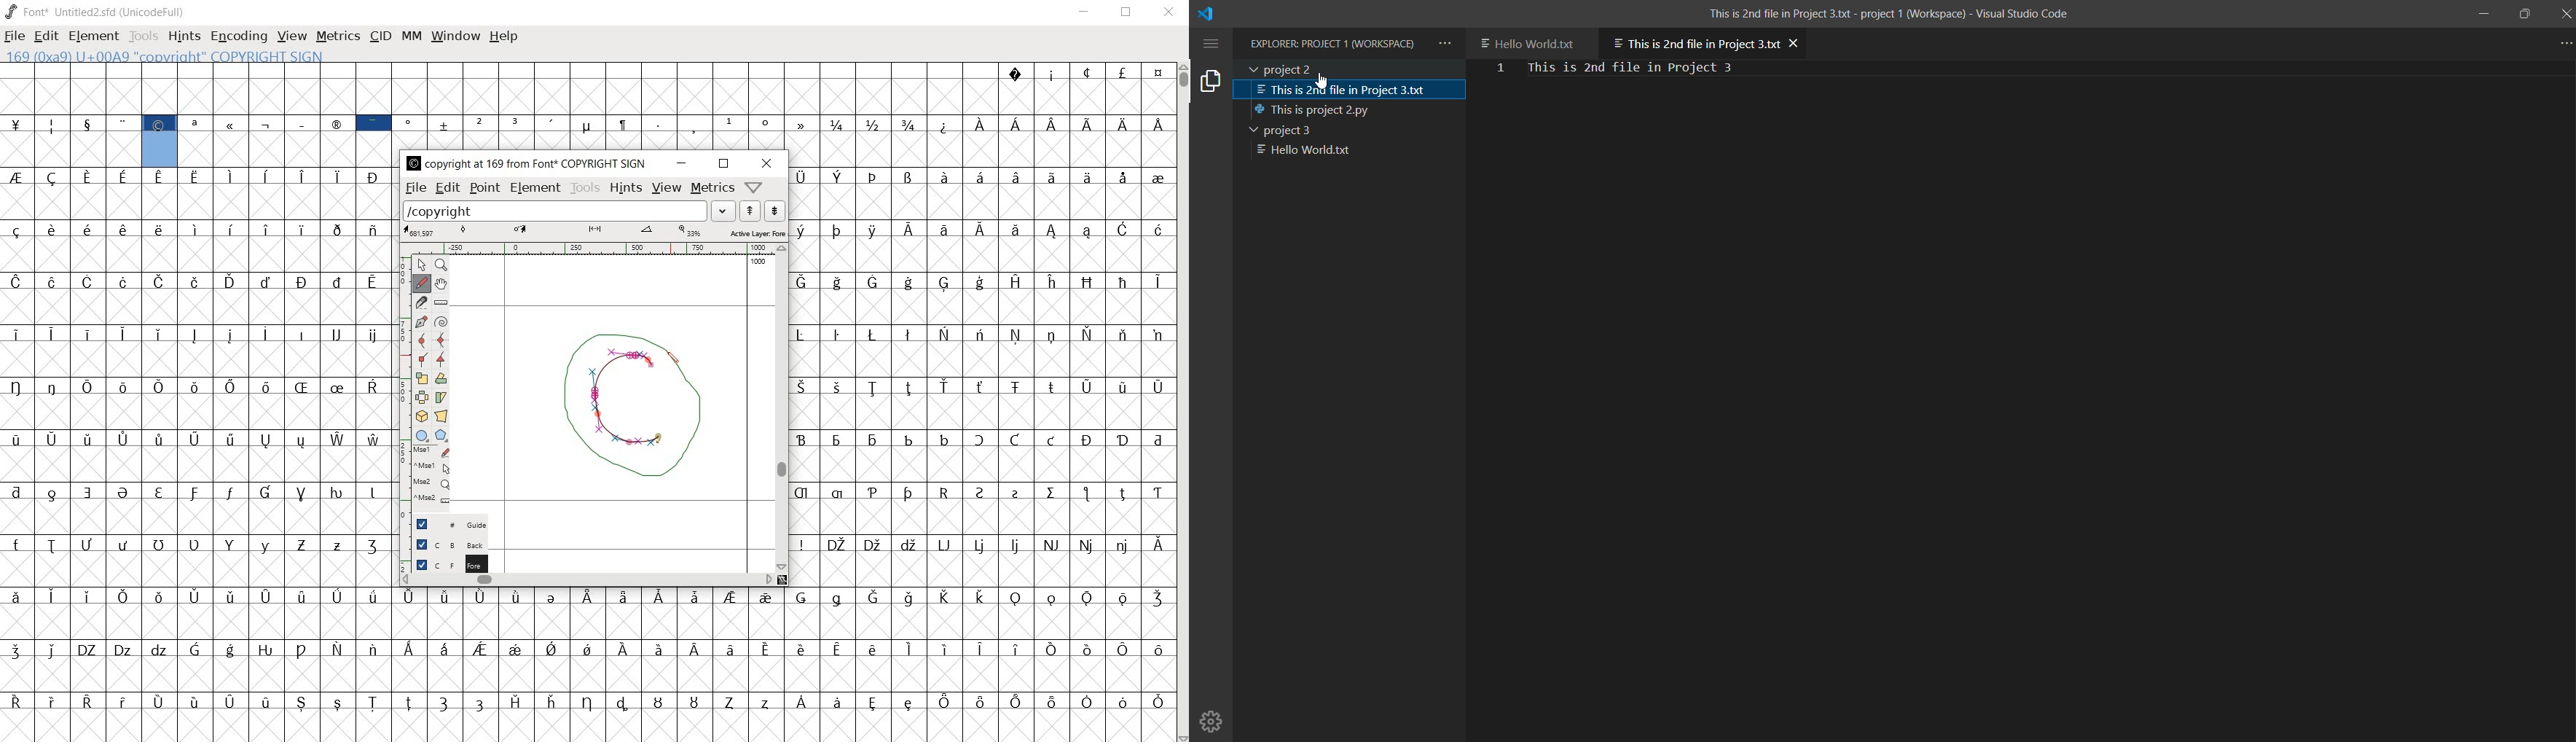 This screenshot has height=756, width=2576. What do you see at coordinates (380, 37) in the screenshot?
I see `cid` at bounding box center [380, 37].